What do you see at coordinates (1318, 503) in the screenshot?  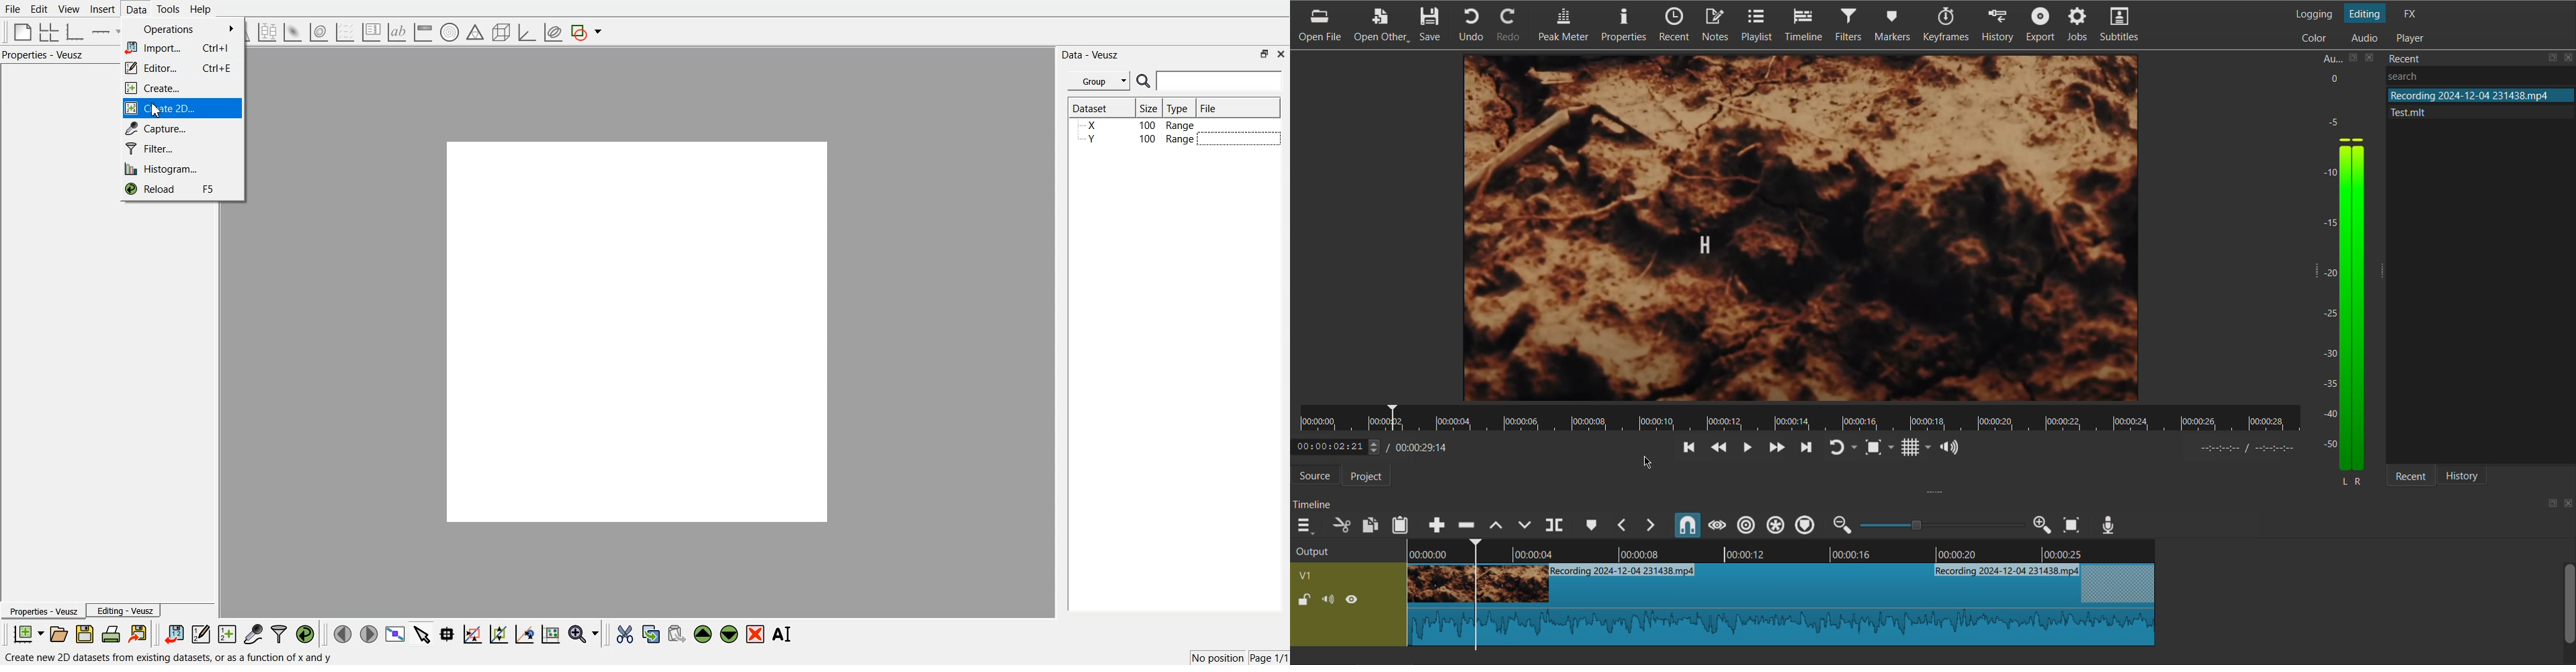 I see `Timeline ` at bounding box center [1318, 503].